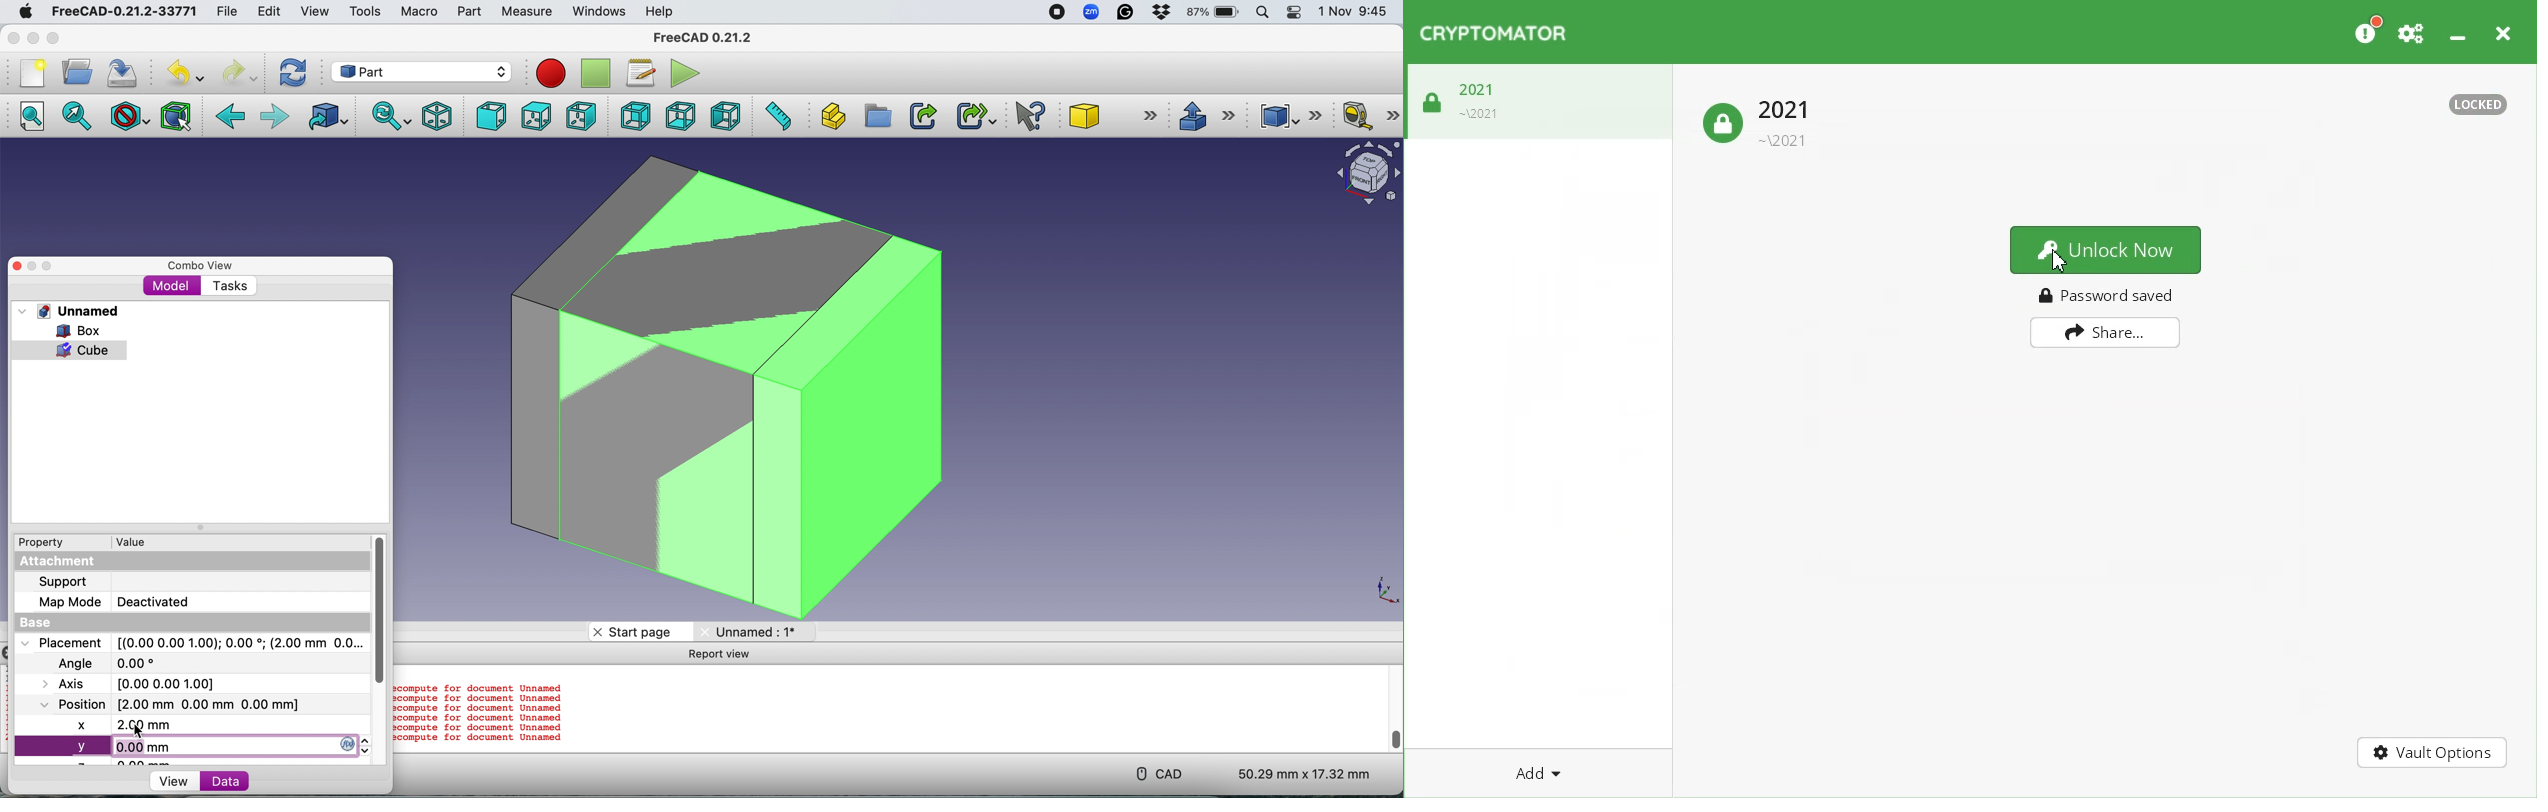 This screenshot has height=812, width=2548. What do you see at coordinates (721, 654) in the screenshot?
I see `Report view` at bounding box center [721, 654].